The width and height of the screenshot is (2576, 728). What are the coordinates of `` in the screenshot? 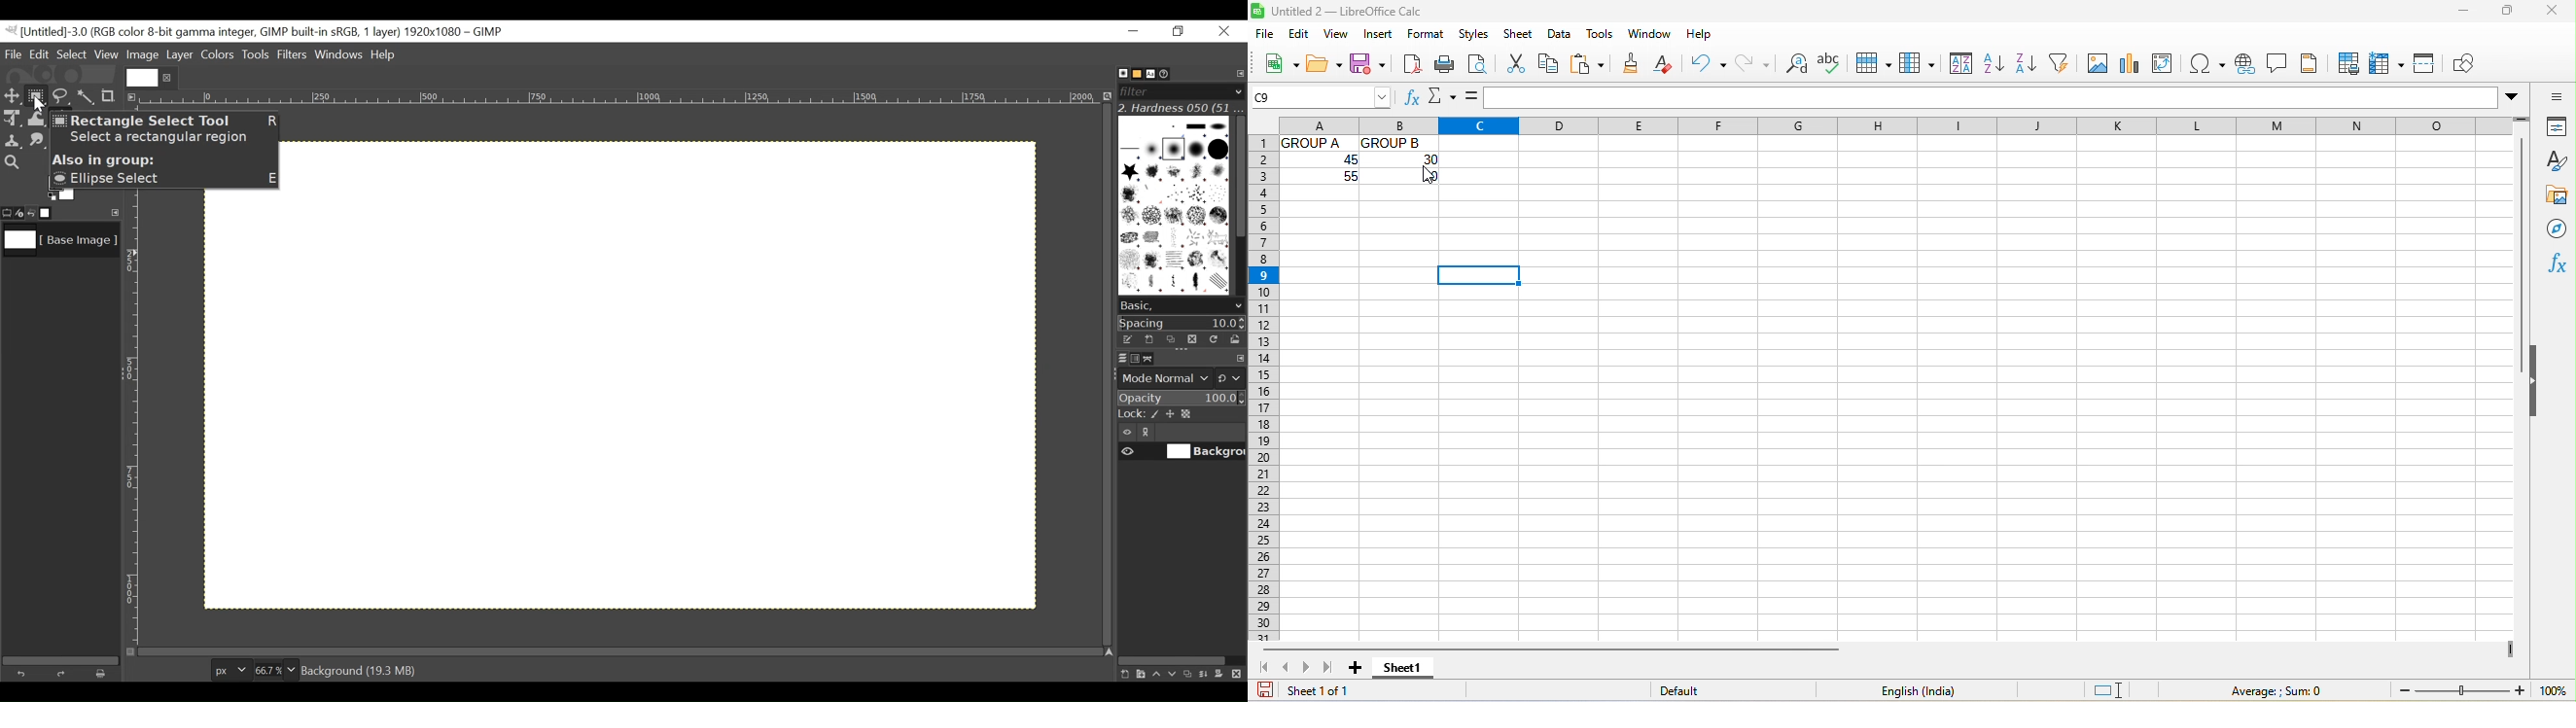 It's located at (1320, 143).